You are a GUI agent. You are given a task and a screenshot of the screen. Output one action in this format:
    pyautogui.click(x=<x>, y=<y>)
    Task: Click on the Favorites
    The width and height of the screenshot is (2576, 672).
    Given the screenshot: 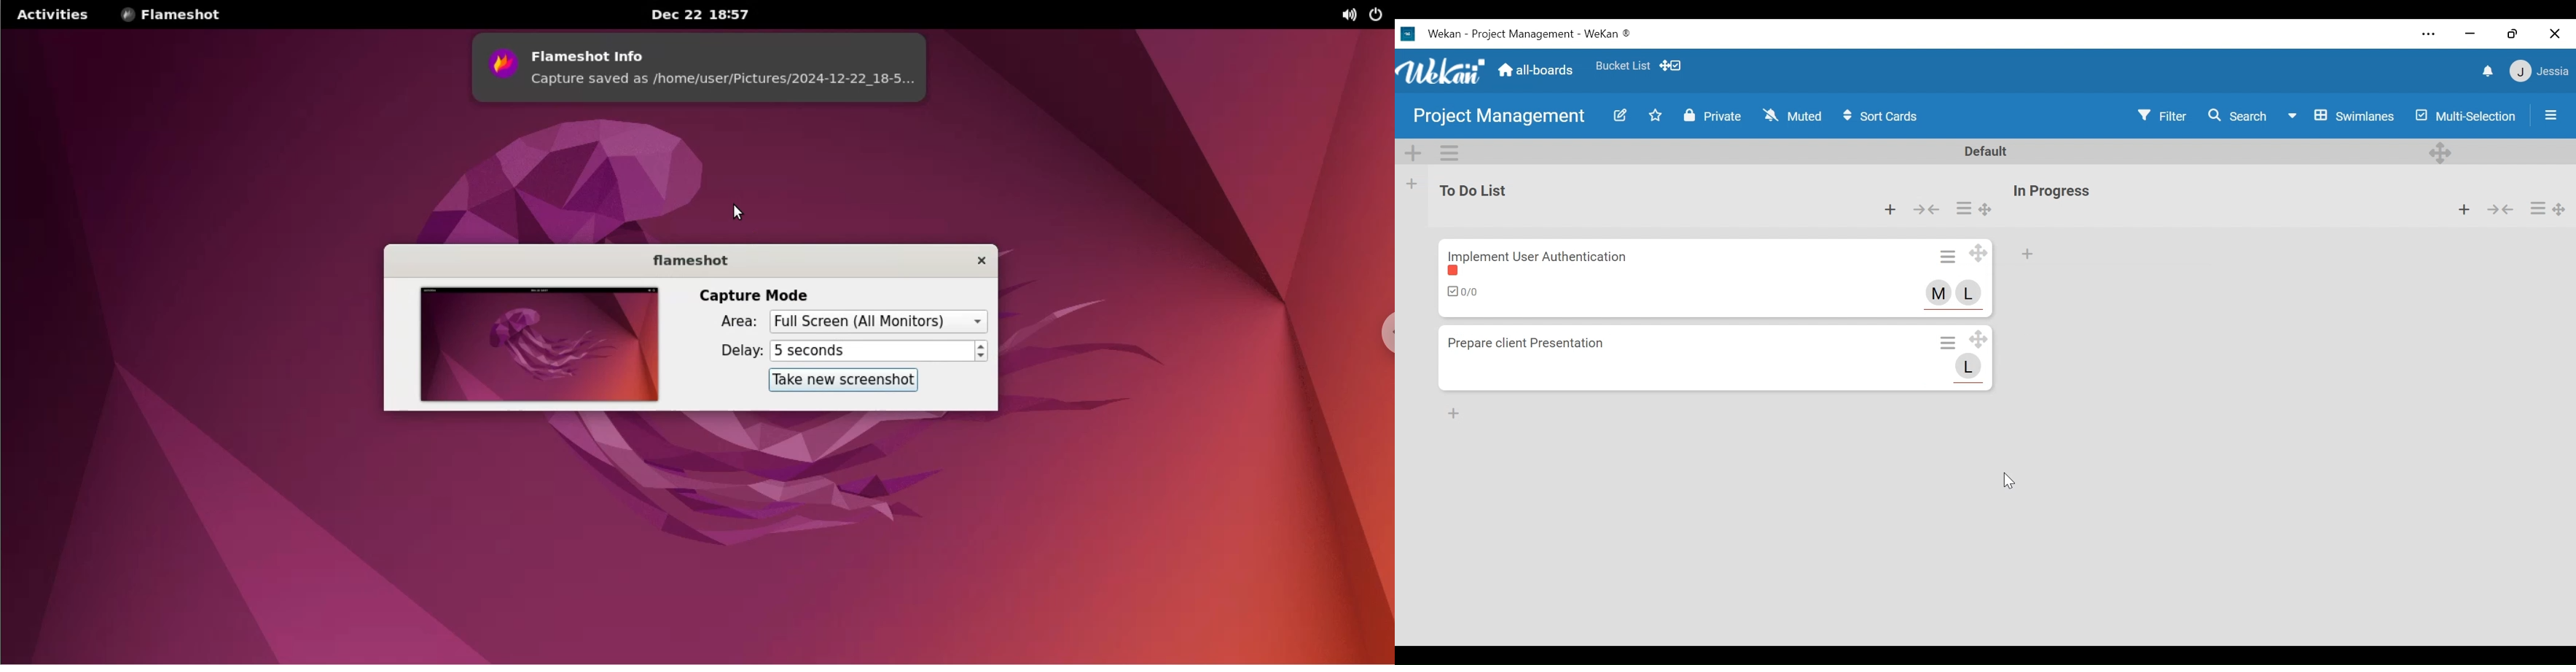 What is the action you would take?
    pyautogui.click(x=1623, y=66)
    